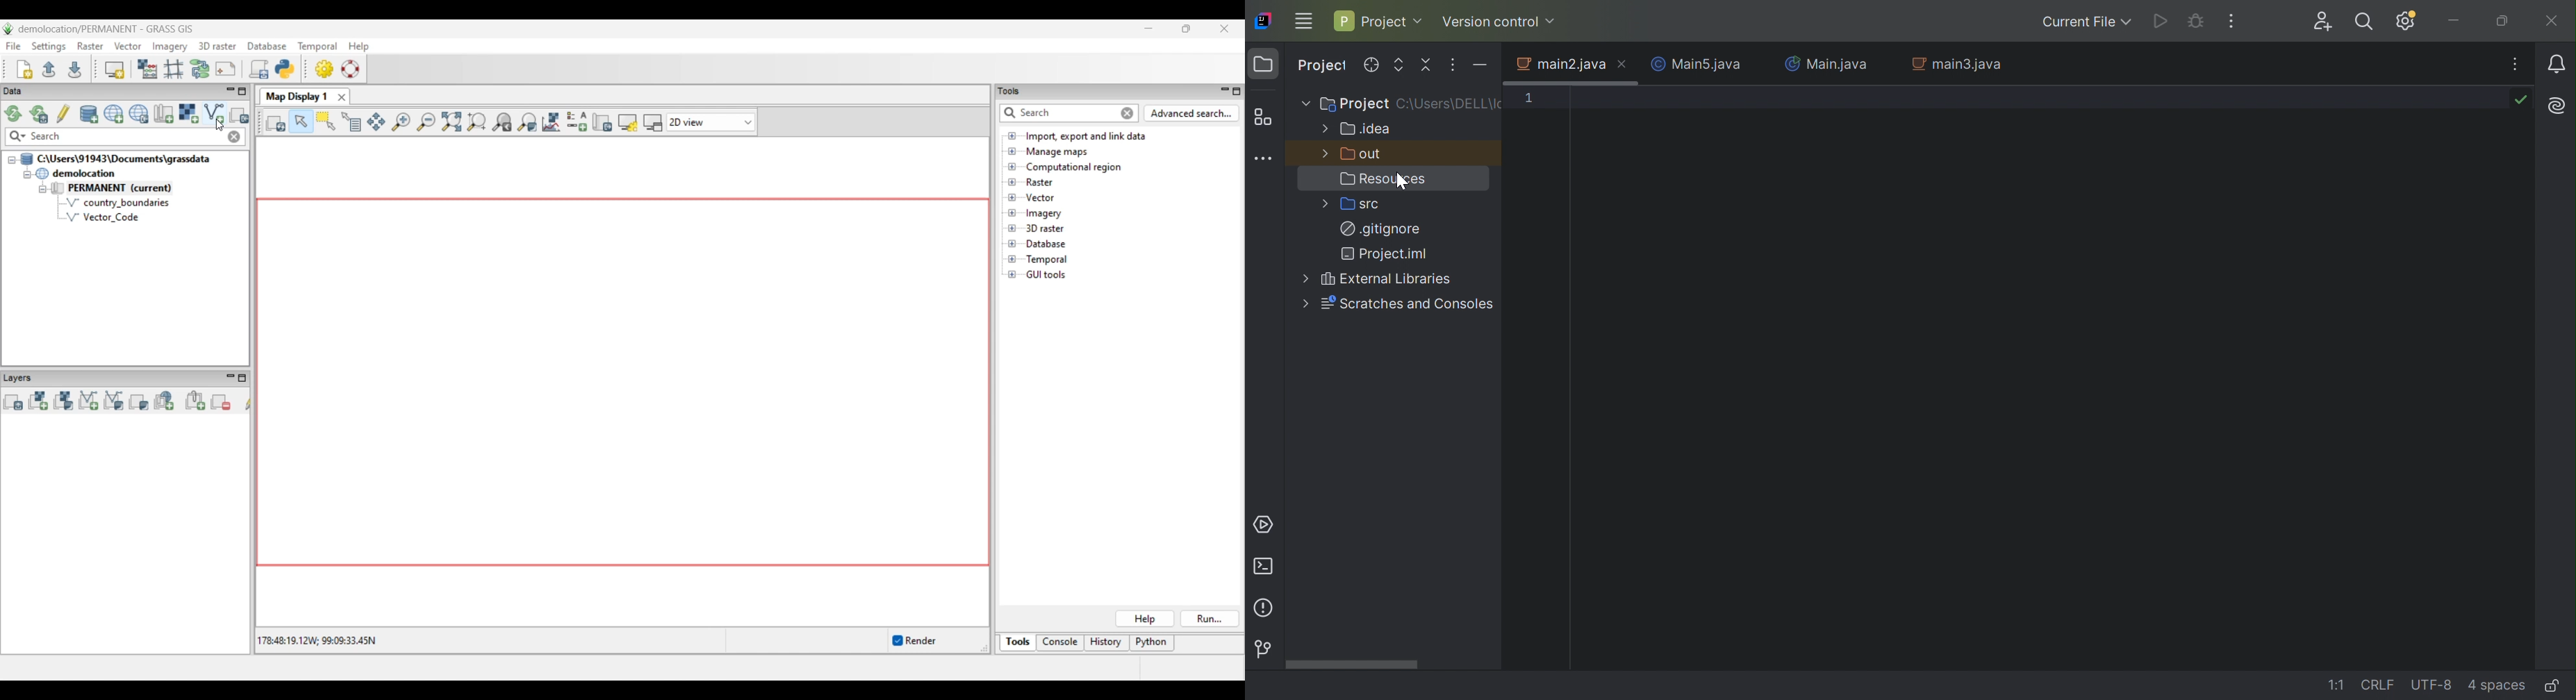 Image resolution: width=2576 pixels, height=700 pixels. Describe the element at coordinates (1186, 29) in the screenshot. I see `Show interface in a smaller tab` at that location.